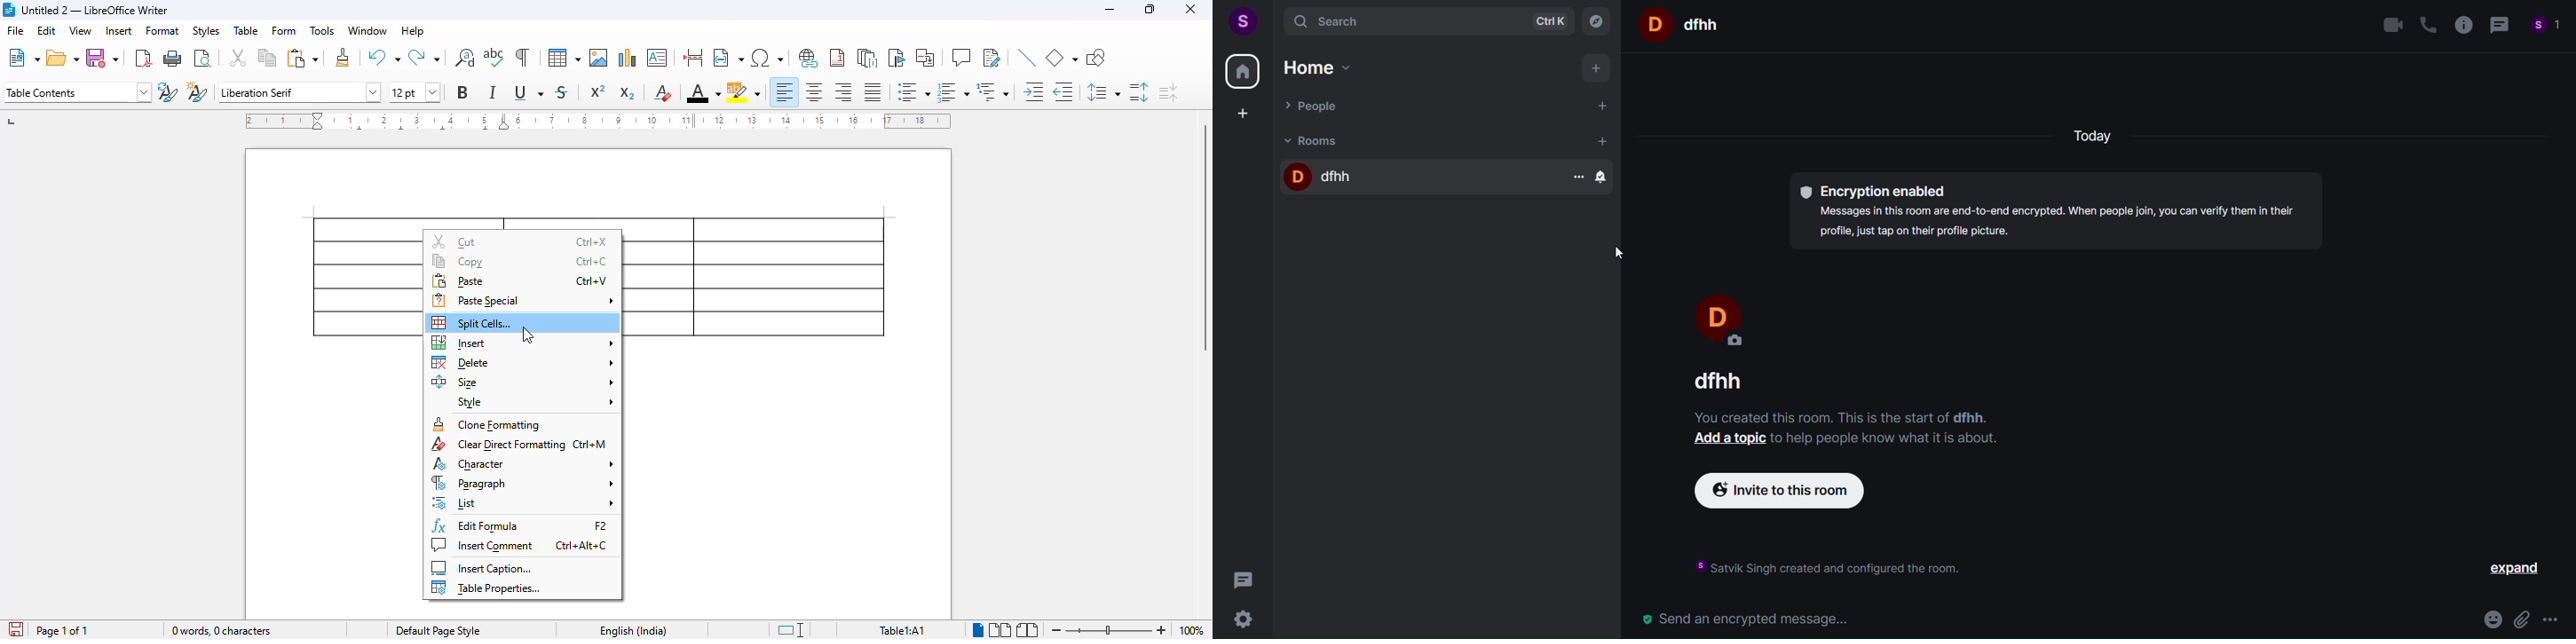 The image size is (2576, 644). I want to click on start chat, so click(1605, 106).